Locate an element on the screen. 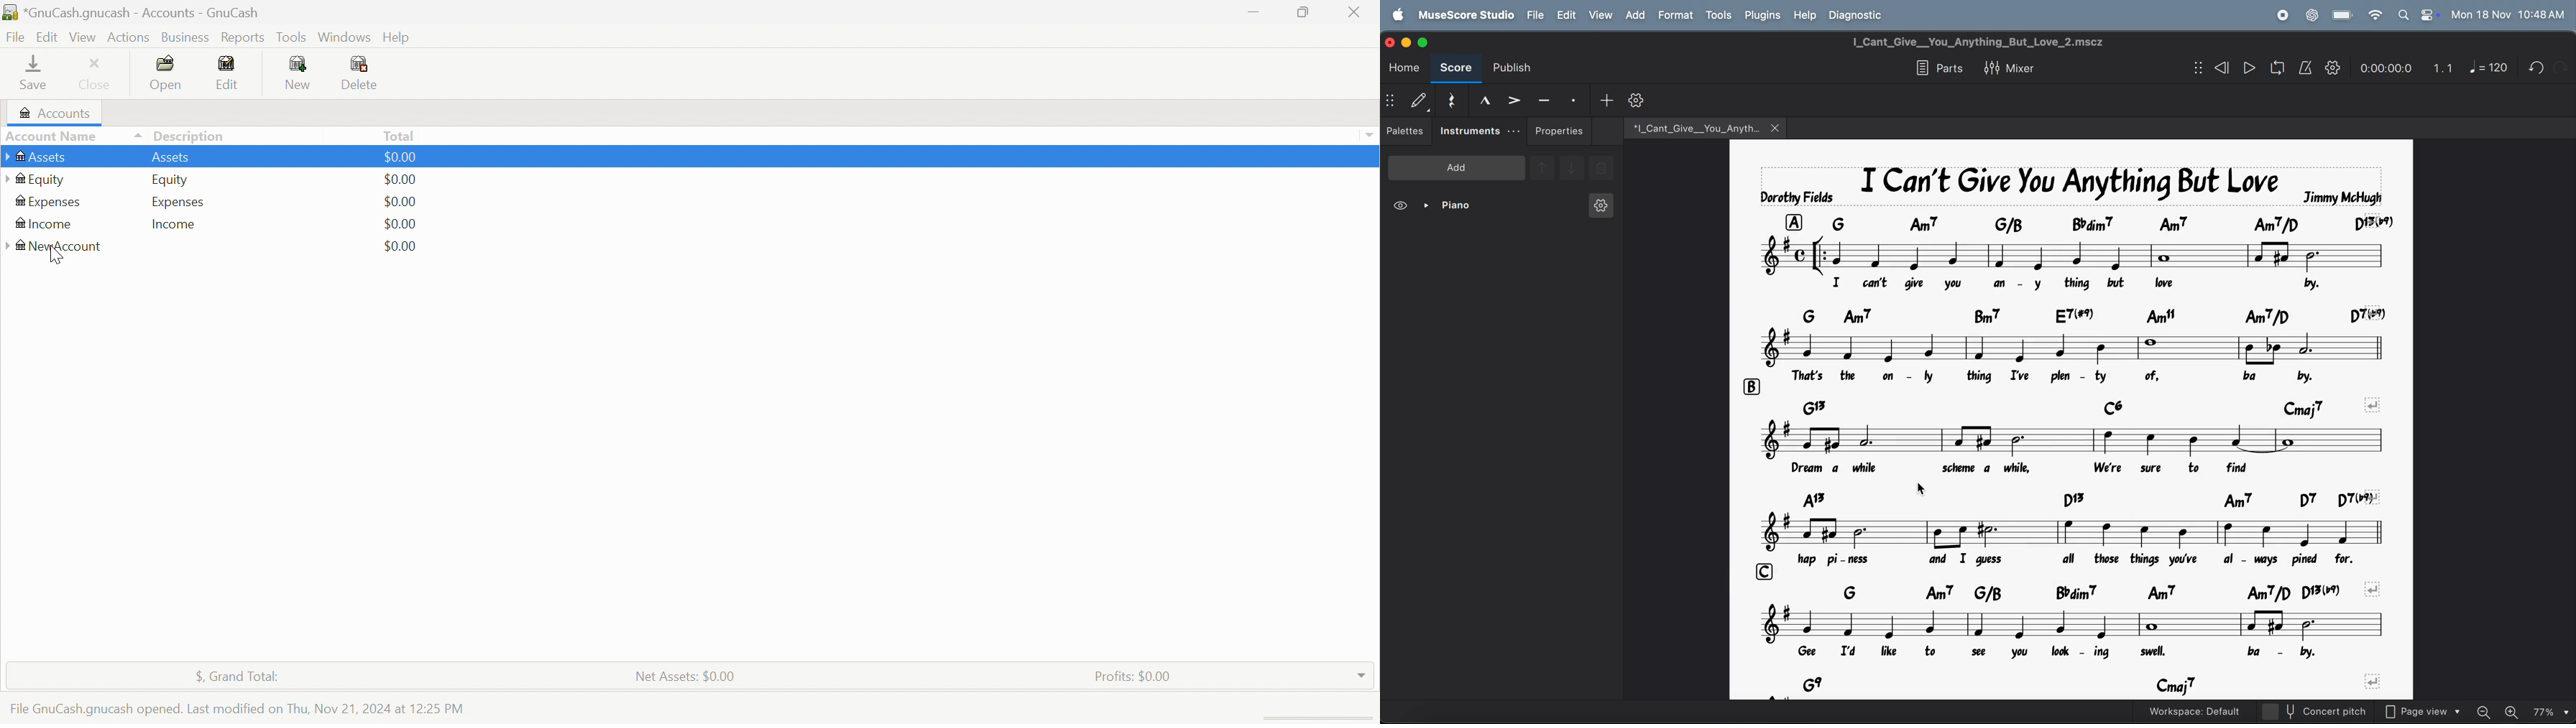 This screenshot has height=728, width=2576. Minimize is located at coordinates (1250, 9).